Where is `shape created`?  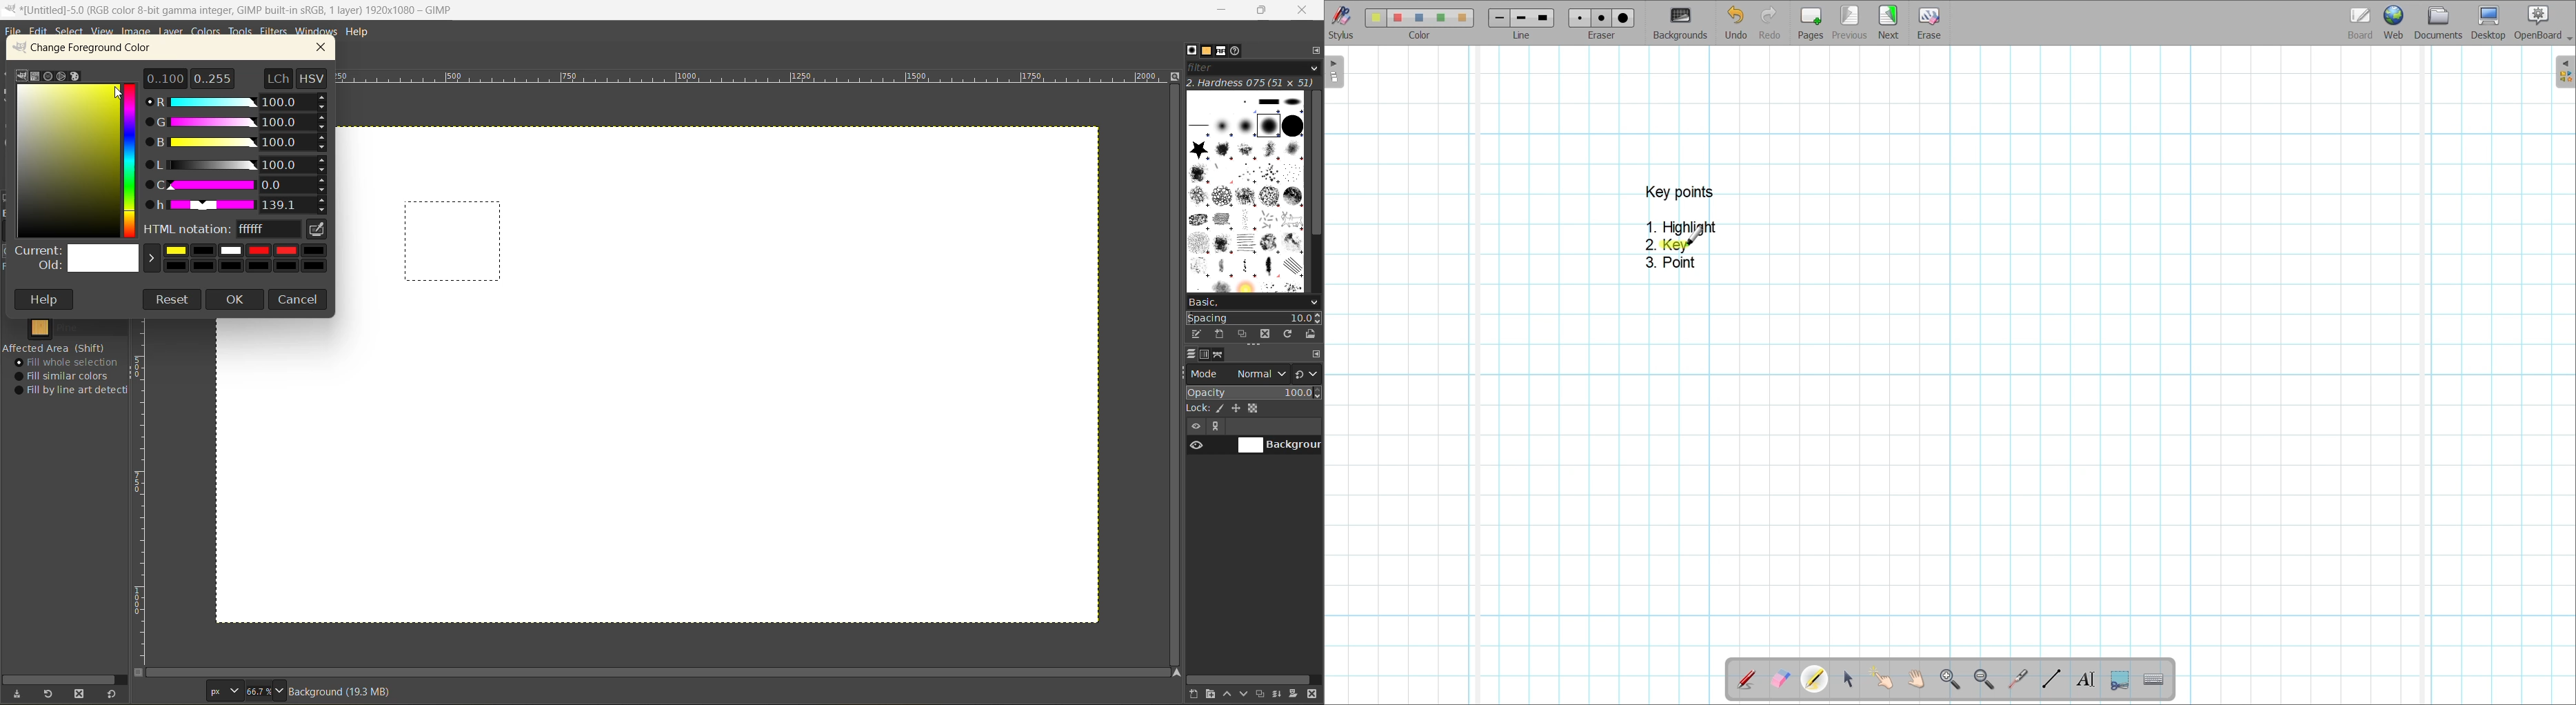
shape created is located at coordinates (454, 242).